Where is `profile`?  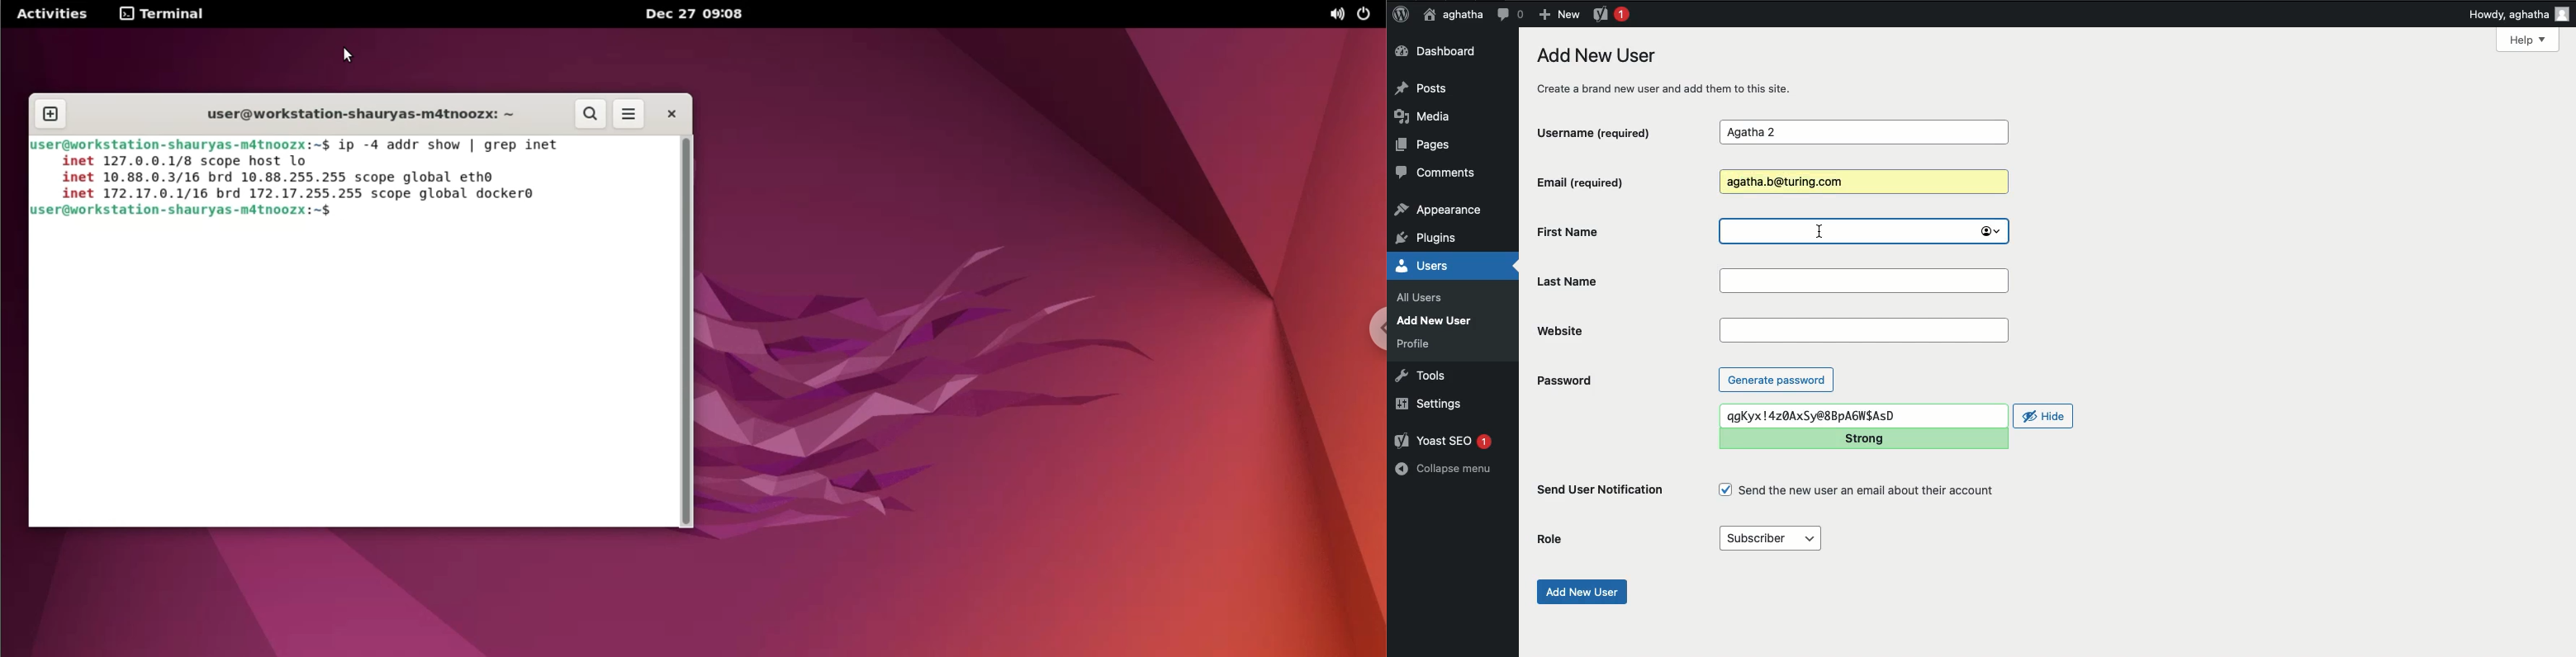
profile is located at coordinates (1418, 343).